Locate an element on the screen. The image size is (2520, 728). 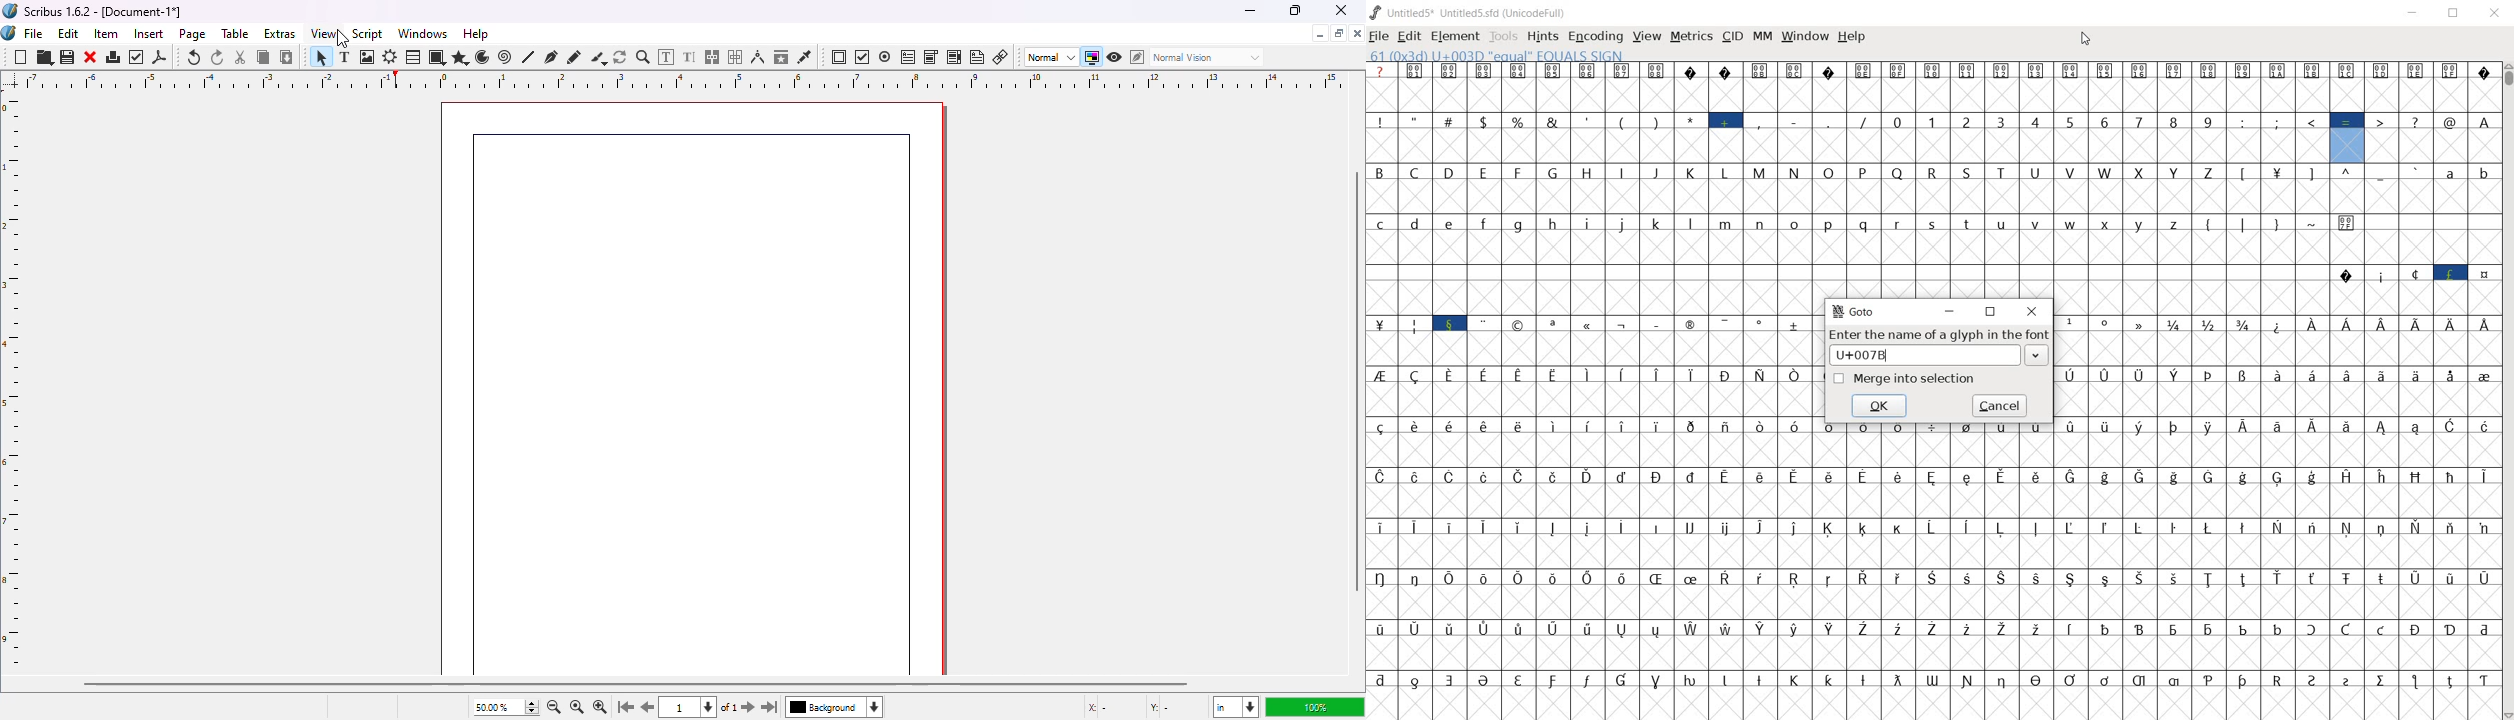
close is located at coordinates (2032, 311).